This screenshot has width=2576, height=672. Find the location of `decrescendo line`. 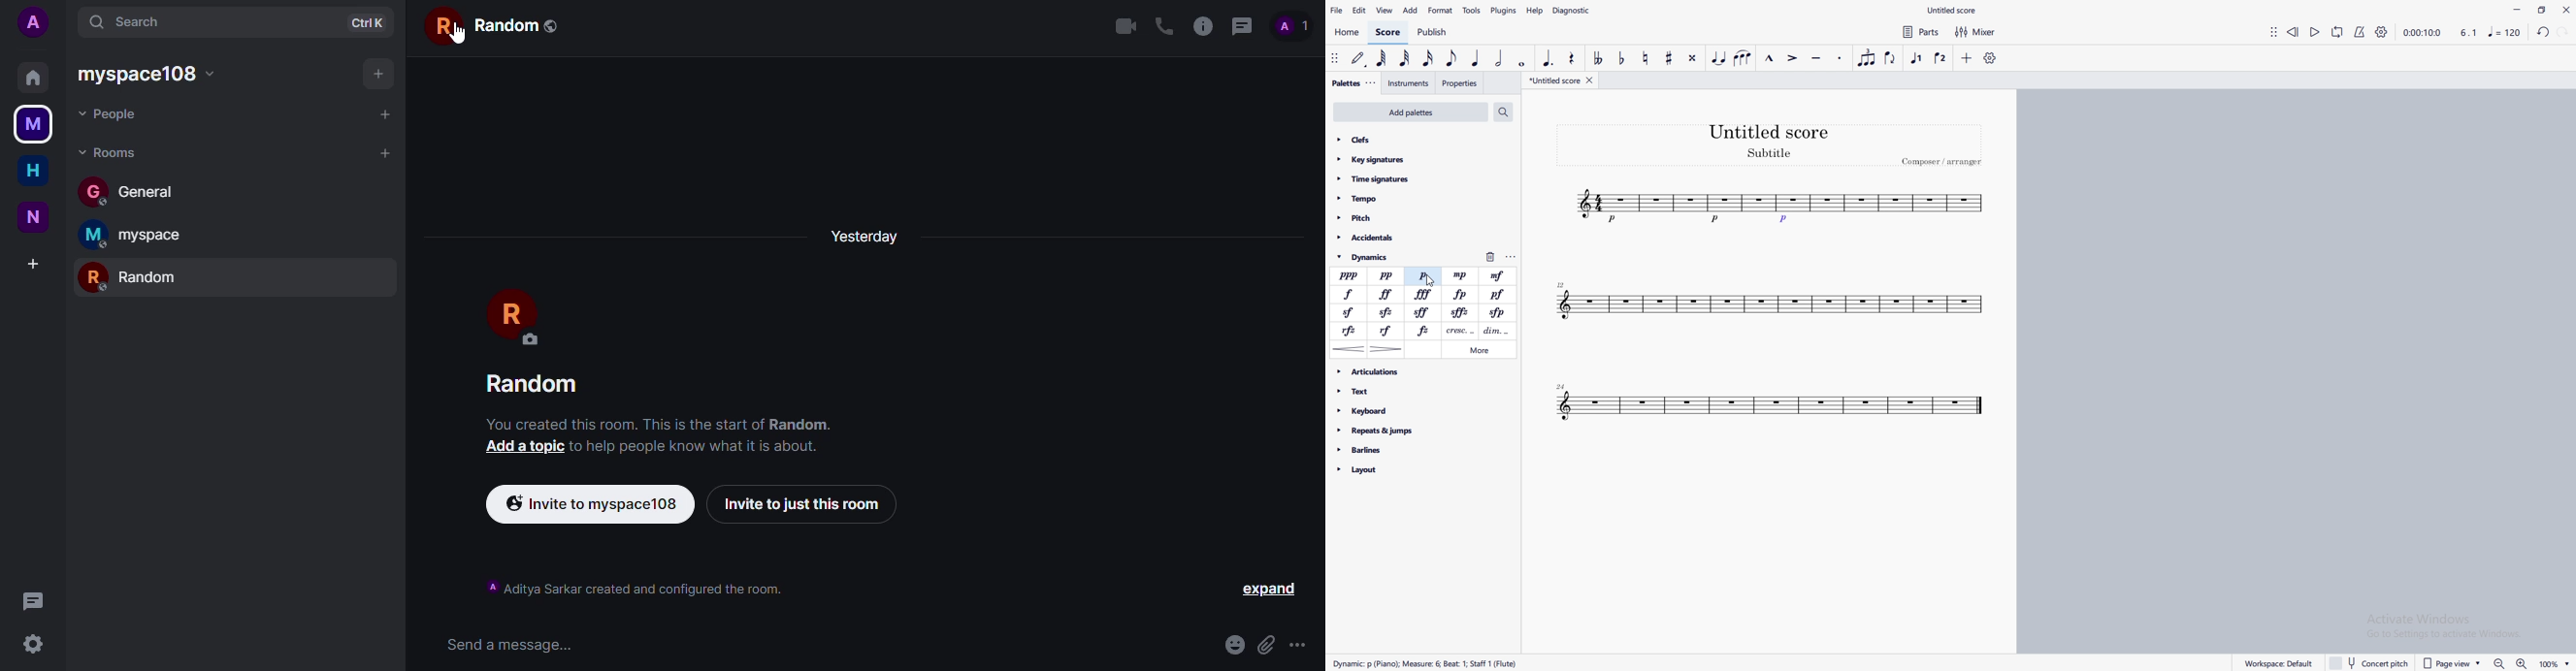

decrescendo line is located at coordinates (1498, 332).